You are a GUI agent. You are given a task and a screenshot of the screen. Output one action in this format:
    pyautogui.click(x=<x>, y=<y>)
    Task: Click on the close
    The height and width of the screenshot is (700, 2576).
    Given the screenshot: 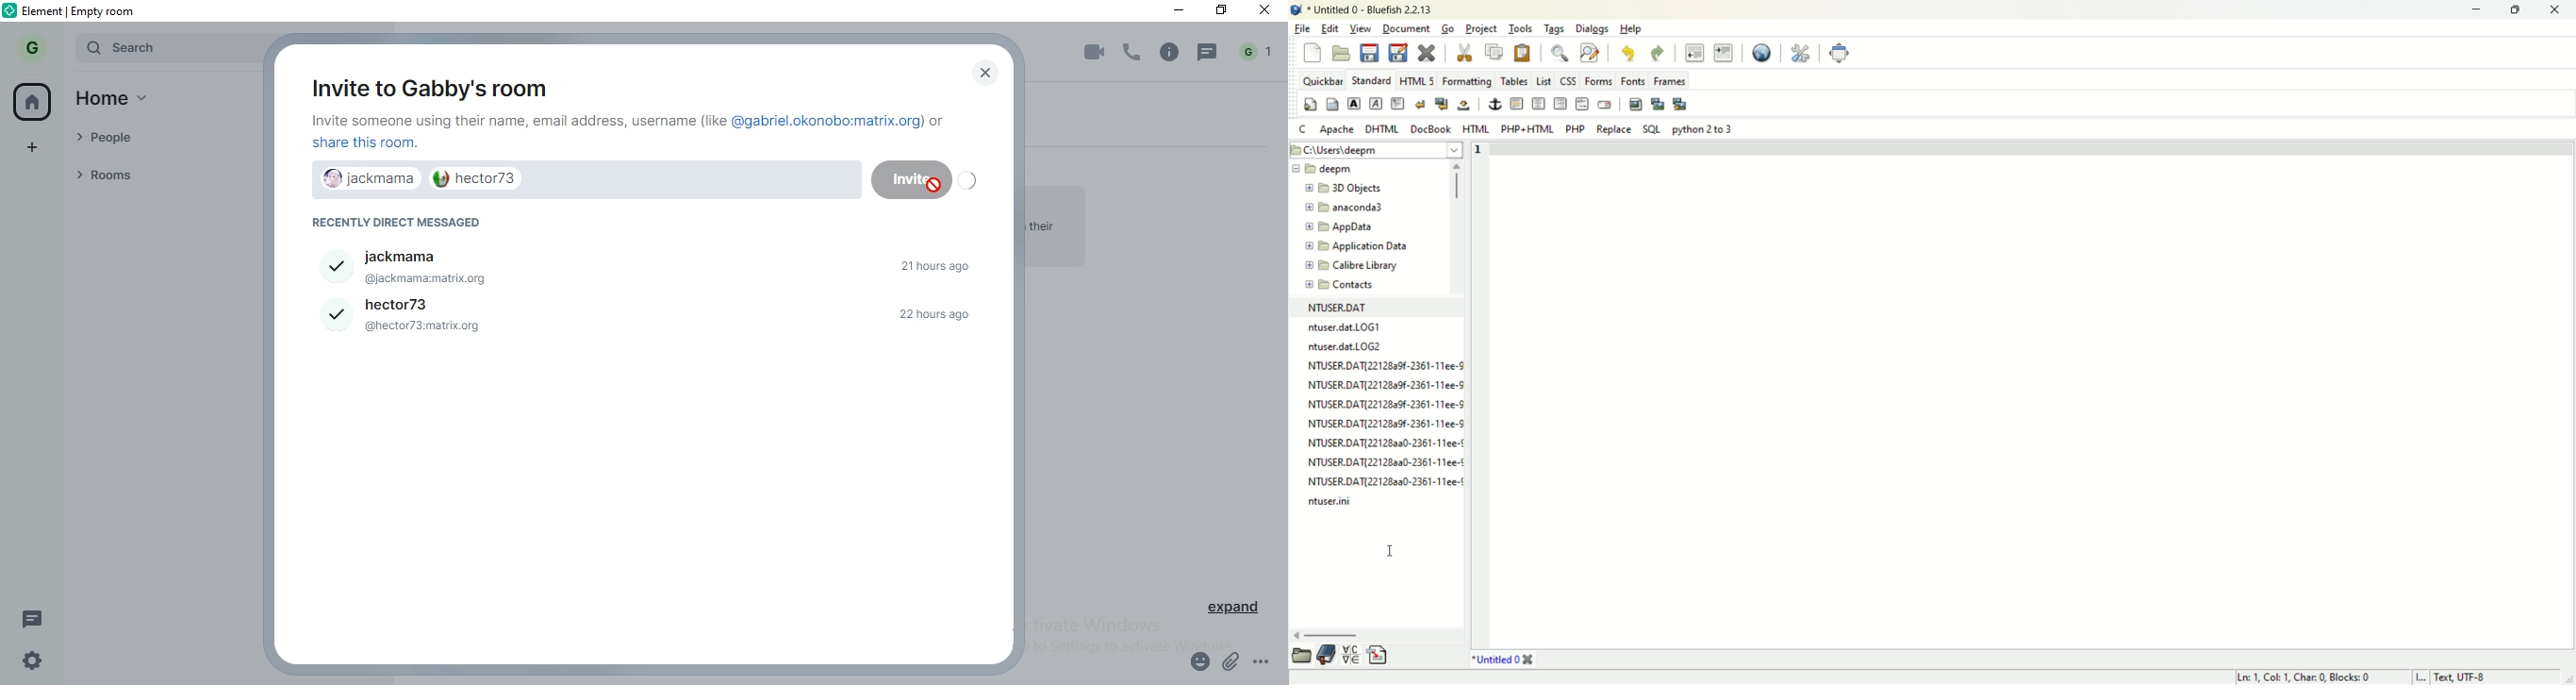 What is the action you would take?
    pyautogui.click(x=1267, y=12)
    